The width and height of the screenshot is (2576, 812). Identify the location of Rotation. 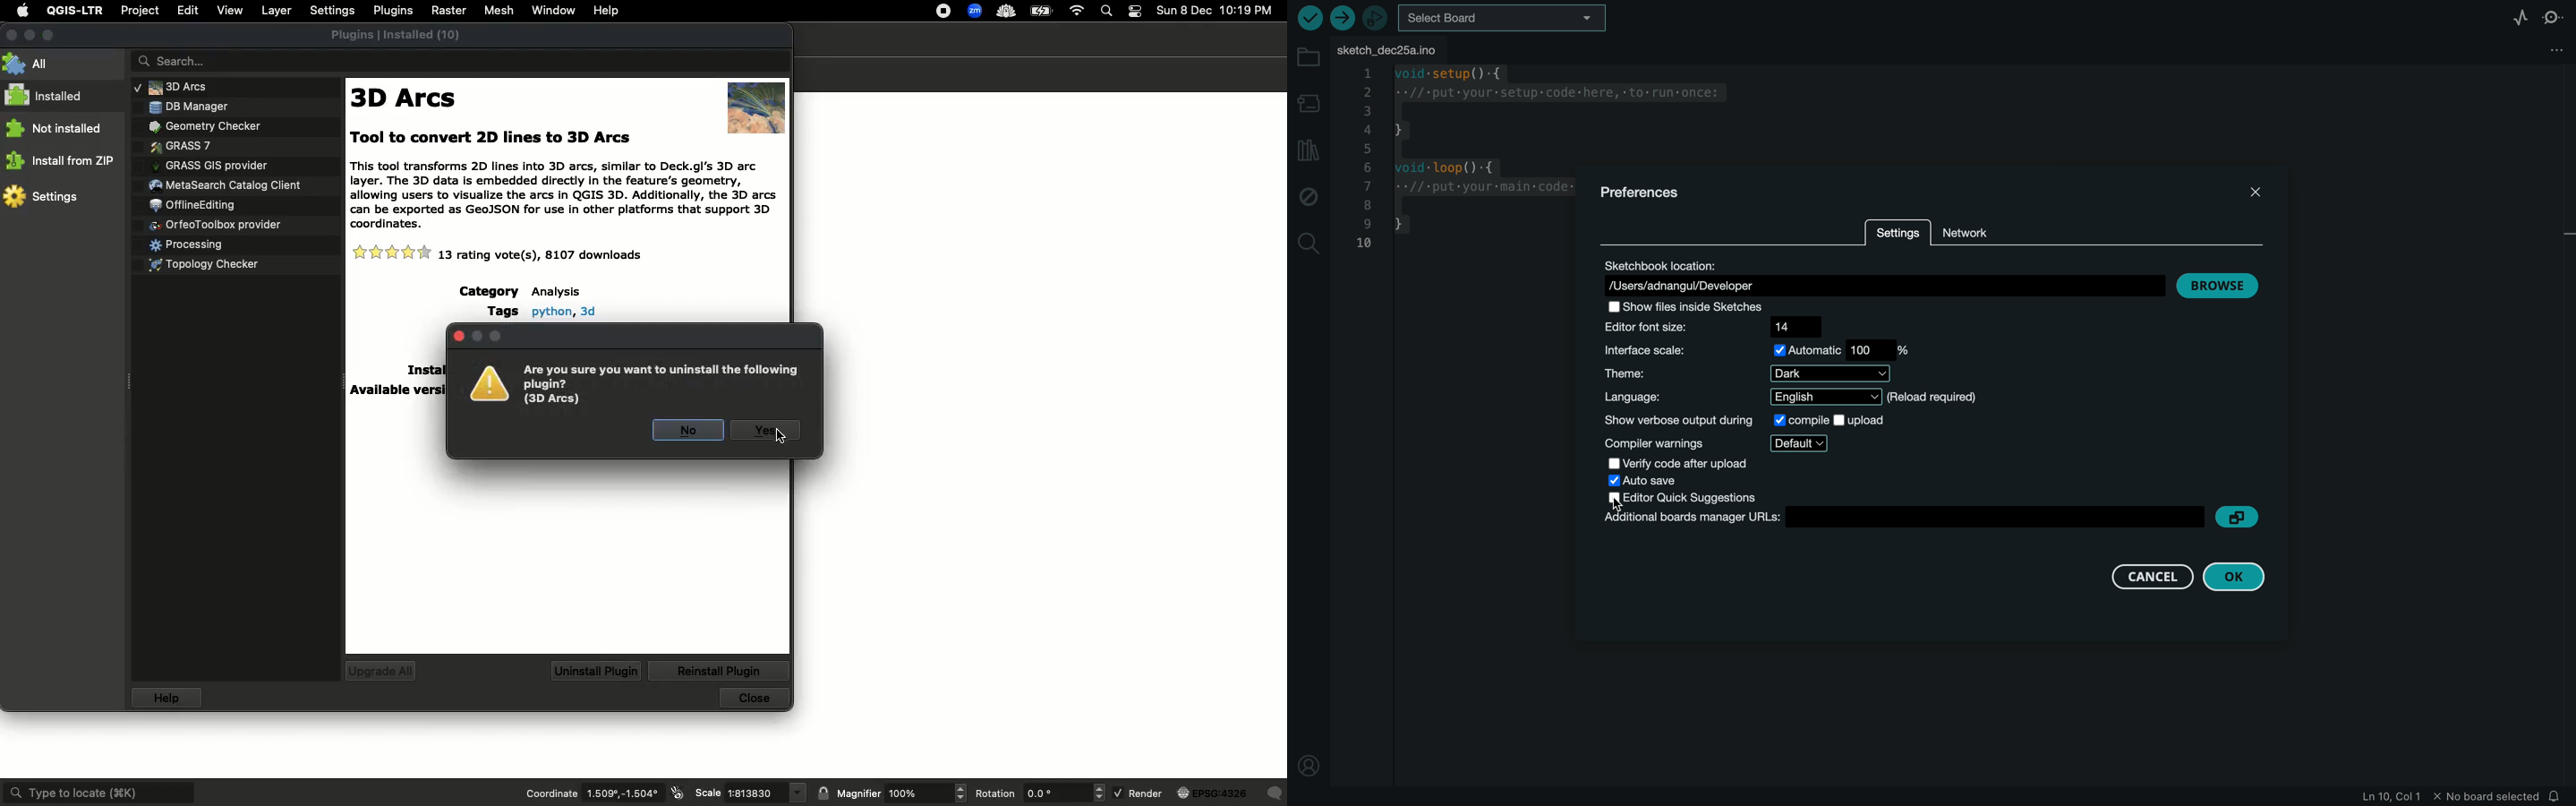
(1041, 794).